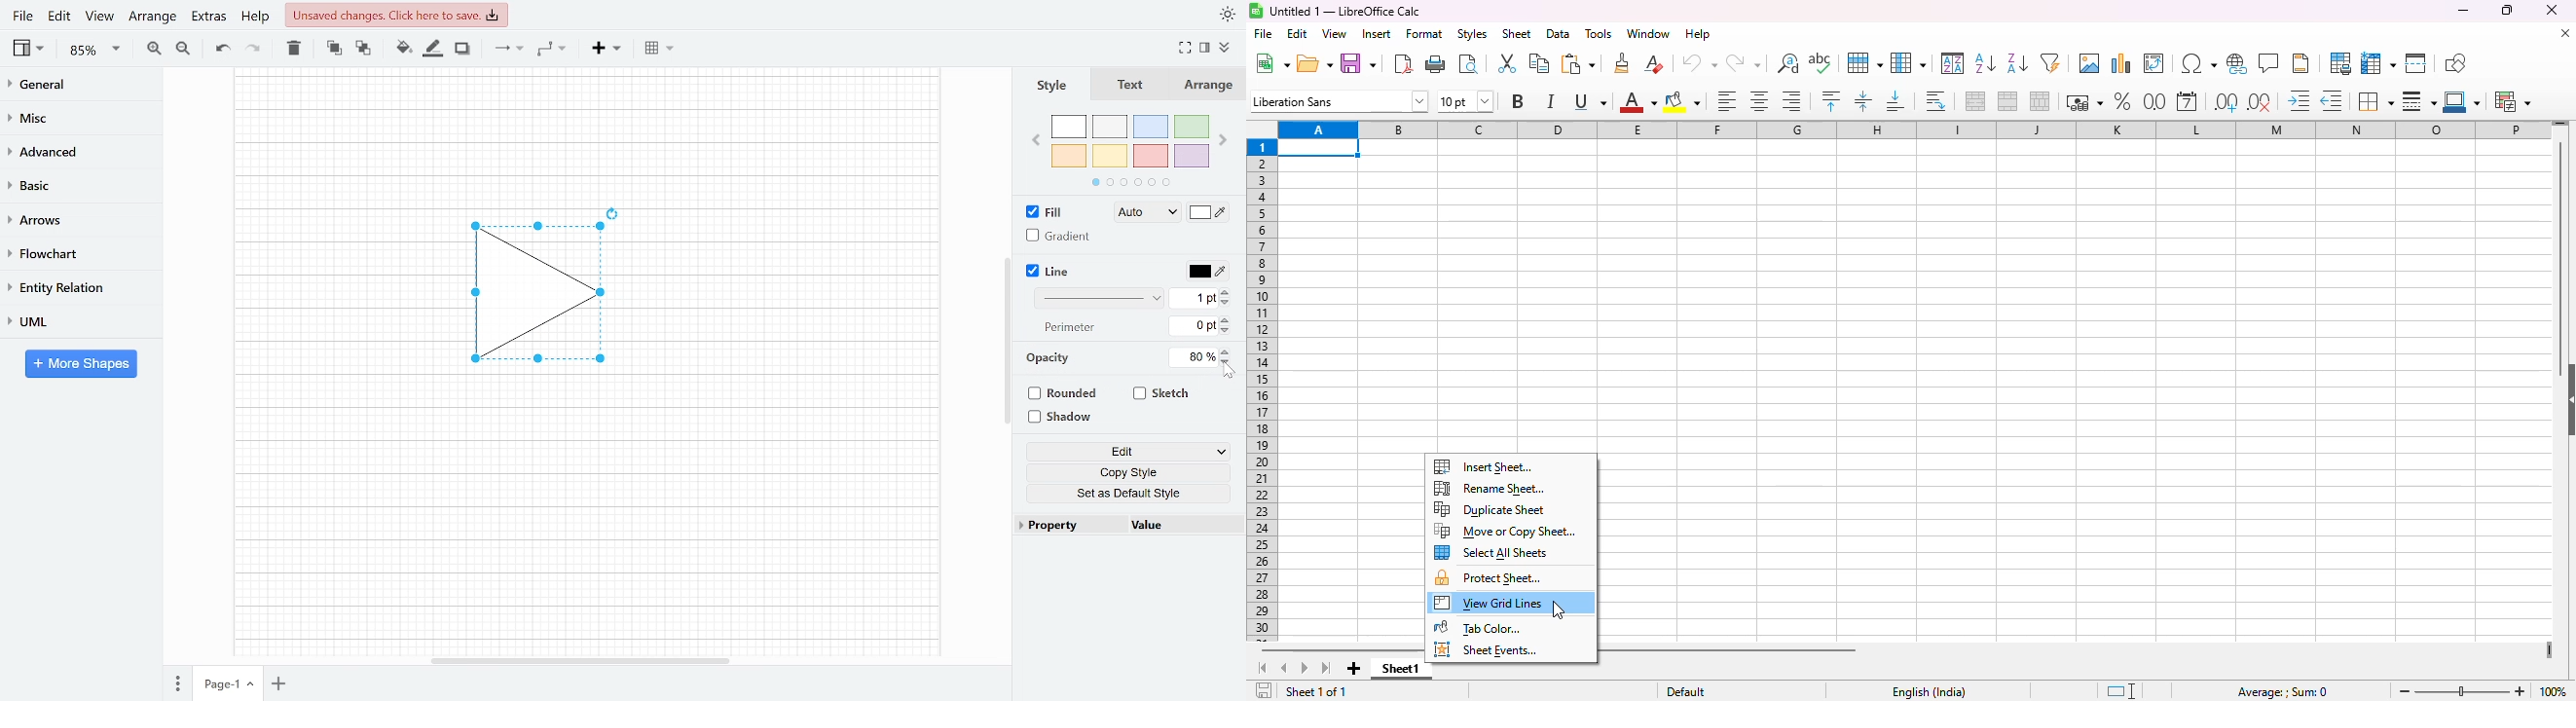 This screenshot has width=2576, height=728. Describe the element at coordinates (2189, 101) in the screenshot. I see `format as date` at that location.